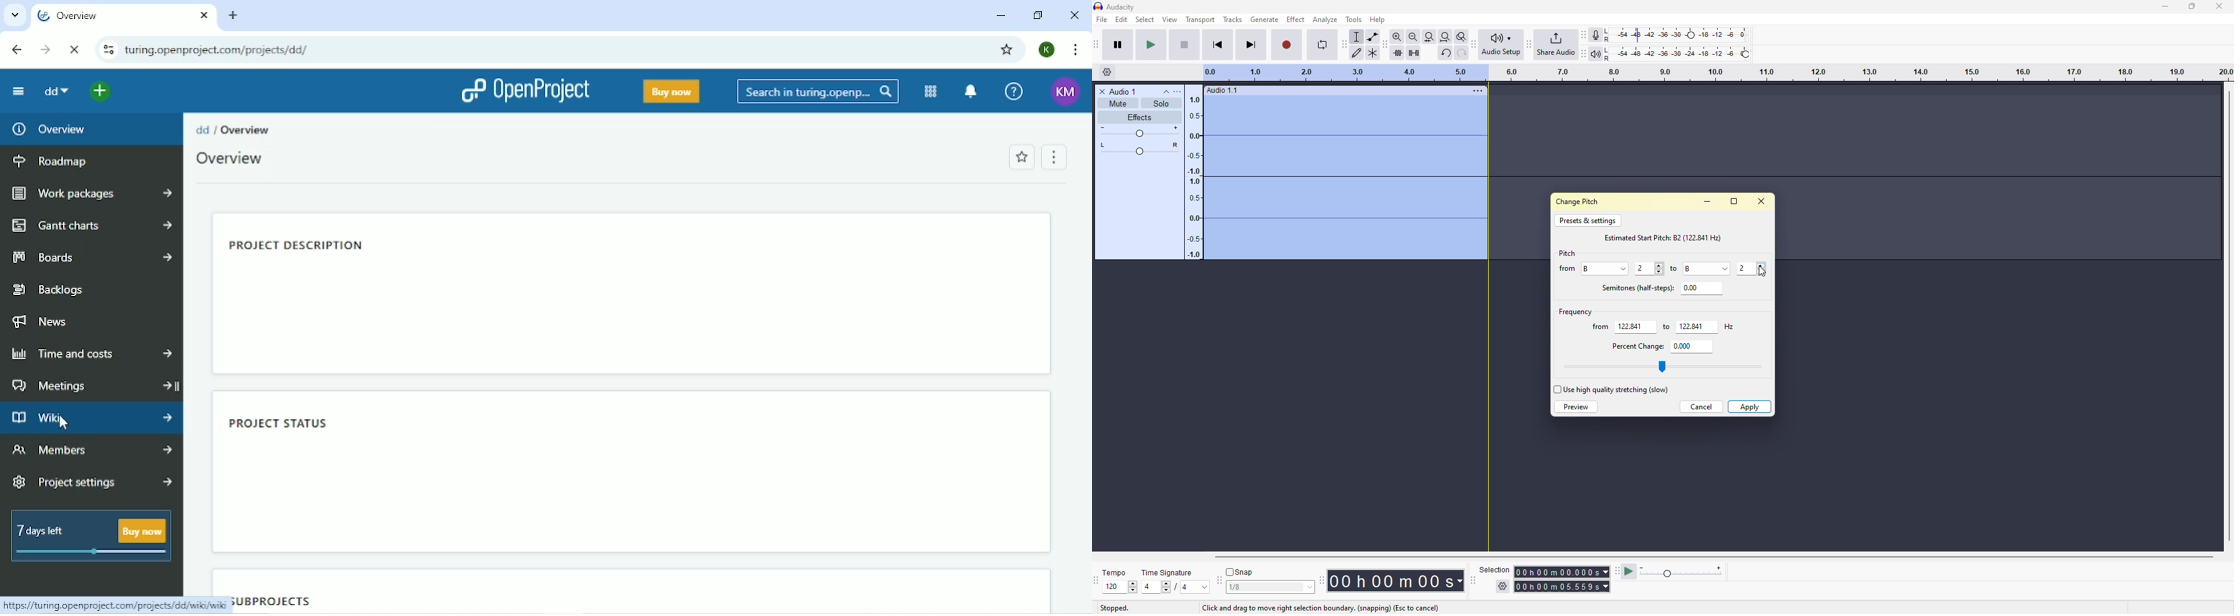 This screenshot has height=616, width=2240. What do you see at coordinates (1401, 580) in the screenshot?
I see `time` at bounding box center [1401, 580].